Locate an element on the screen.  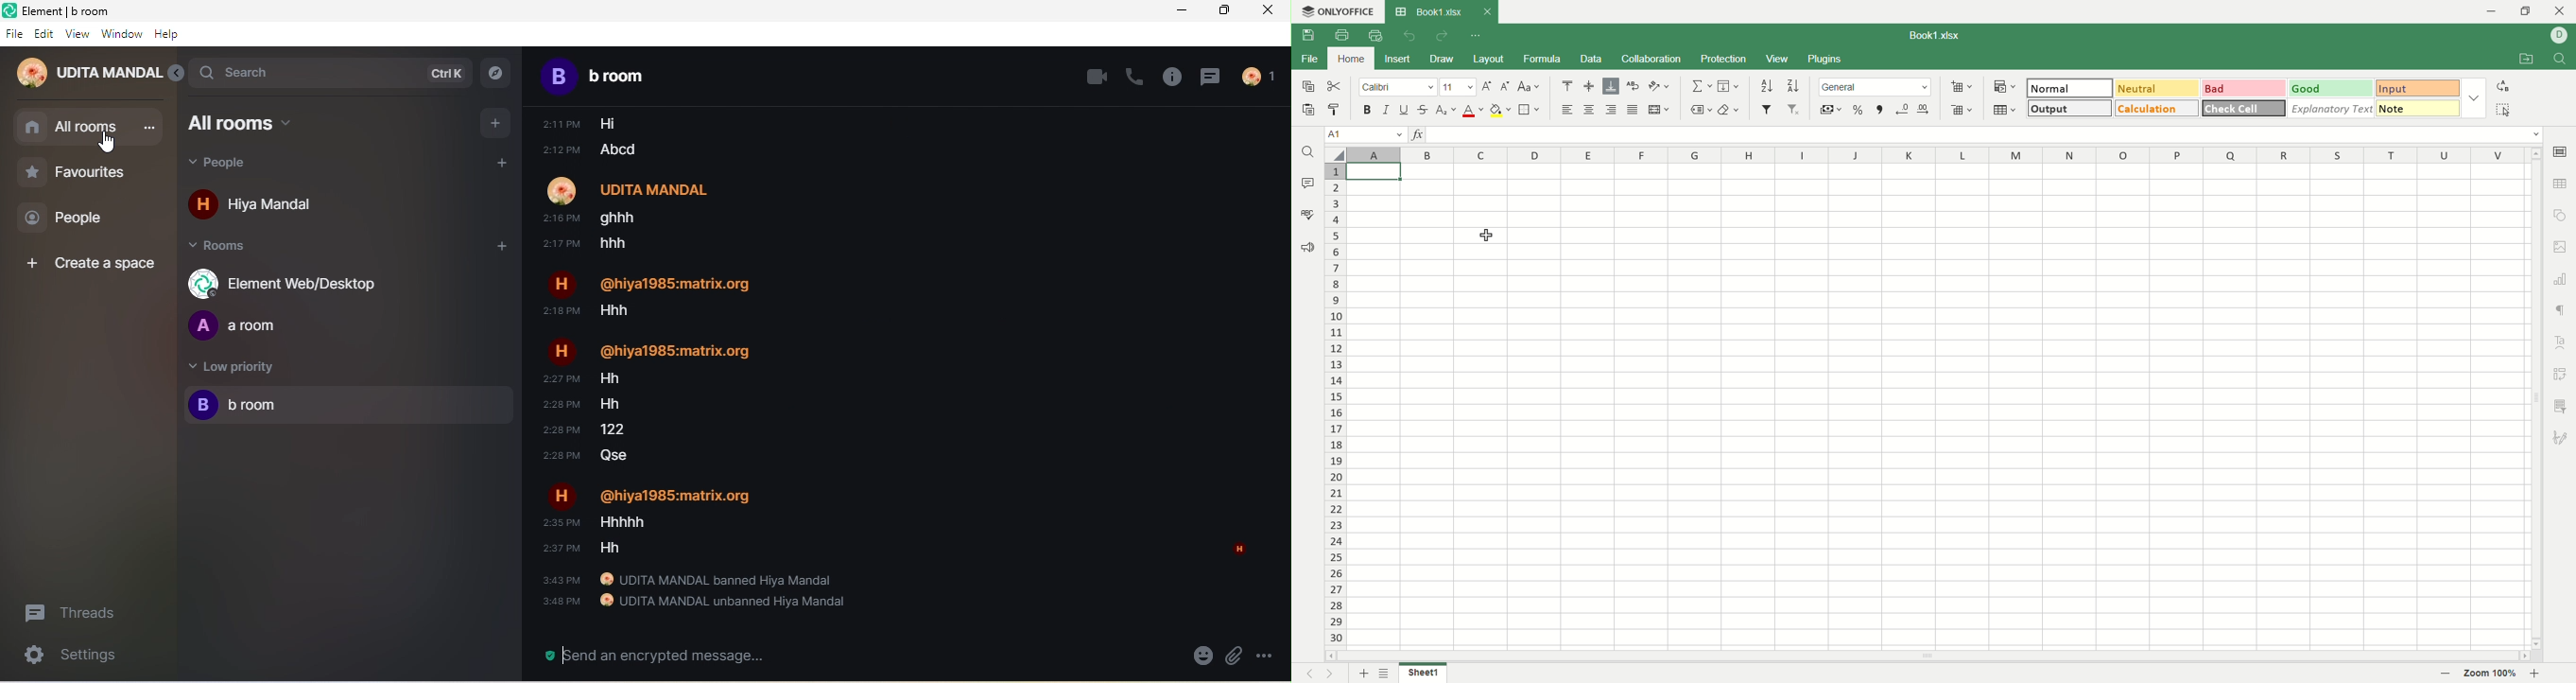
input is located at coordinates (2418, 89).